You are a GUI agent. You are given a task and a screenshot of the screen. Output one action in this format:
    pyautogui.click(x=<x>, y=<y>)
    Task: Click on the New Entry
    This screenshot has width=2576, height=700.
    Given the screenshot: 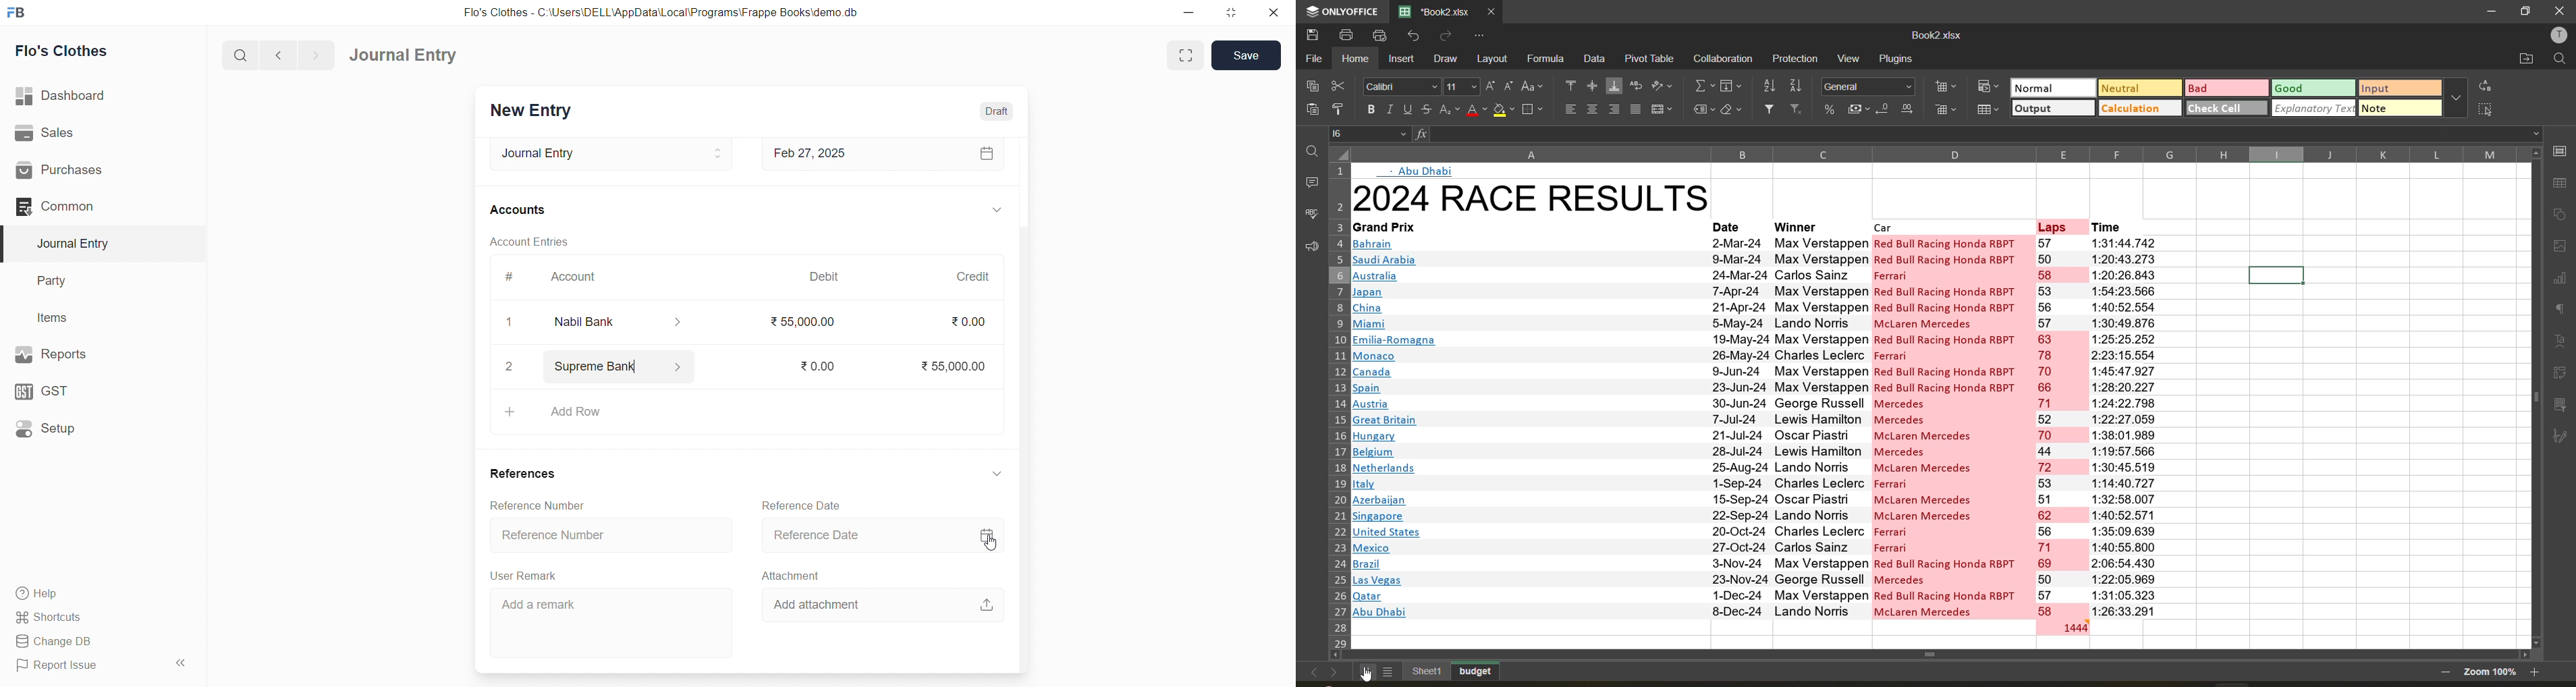 What is the action you would take?
    pyautogui.click(x=533, y=111)
    